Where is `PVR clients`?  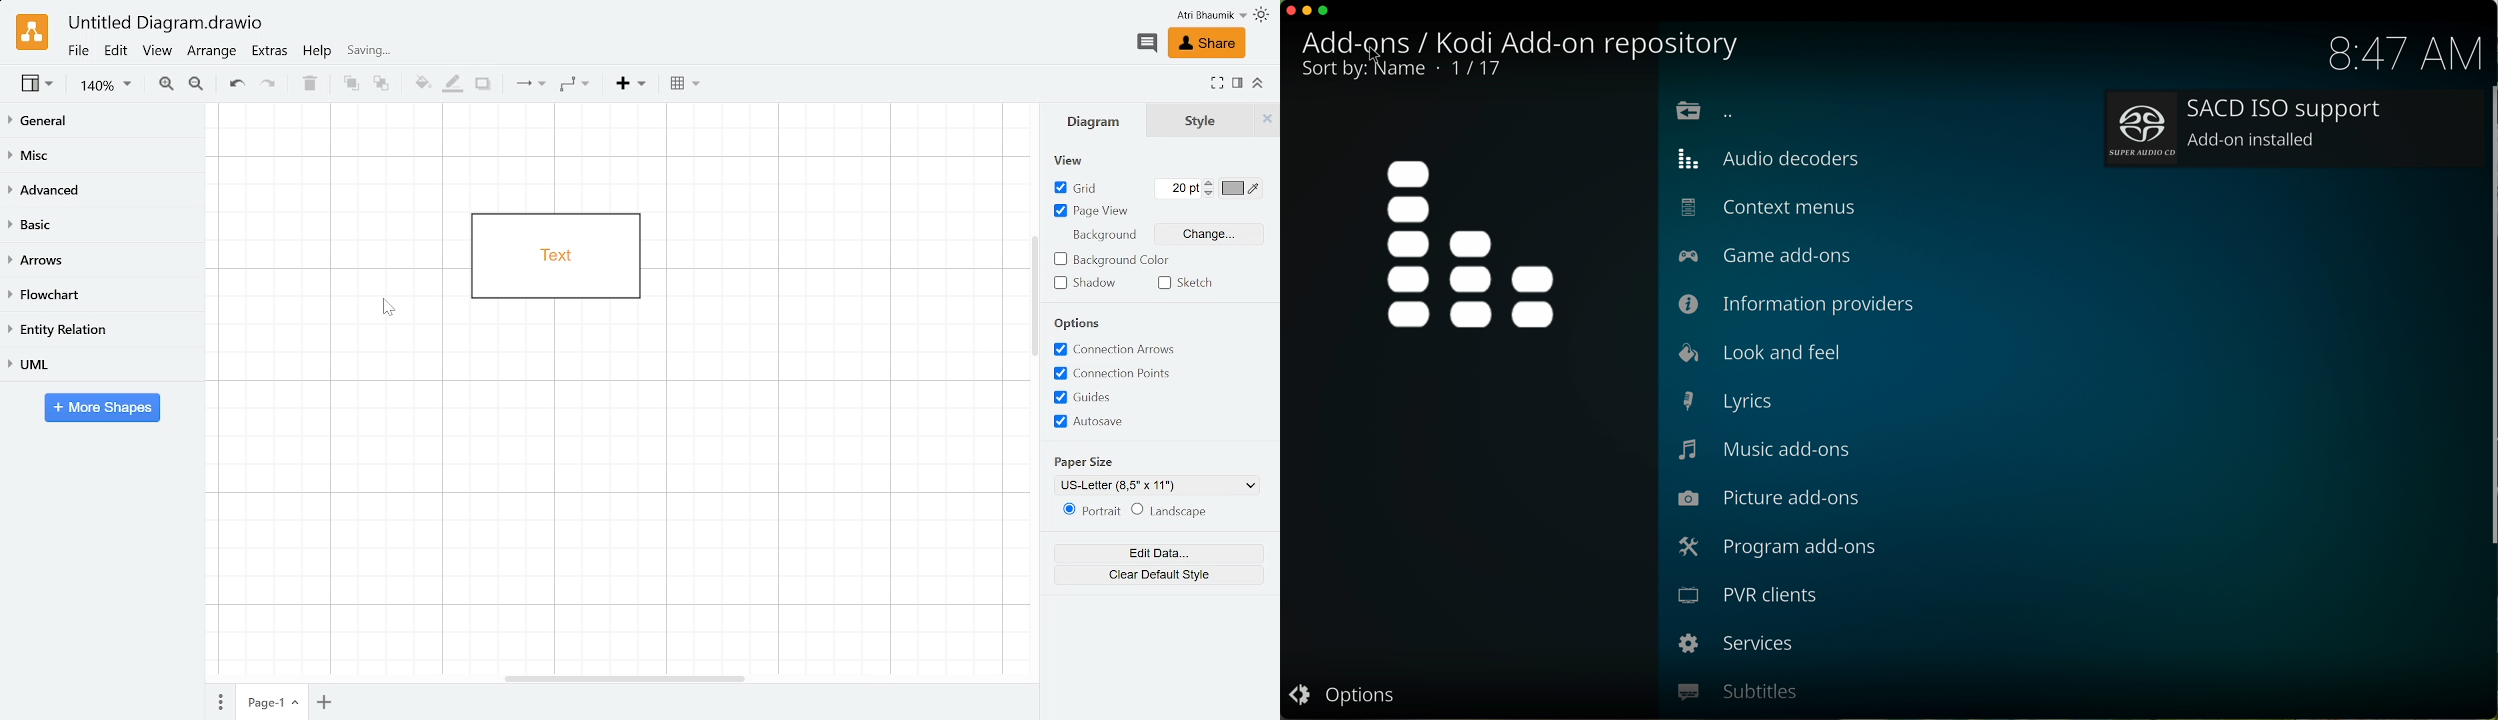 PVR clients is located at coordinates (1746, 596).